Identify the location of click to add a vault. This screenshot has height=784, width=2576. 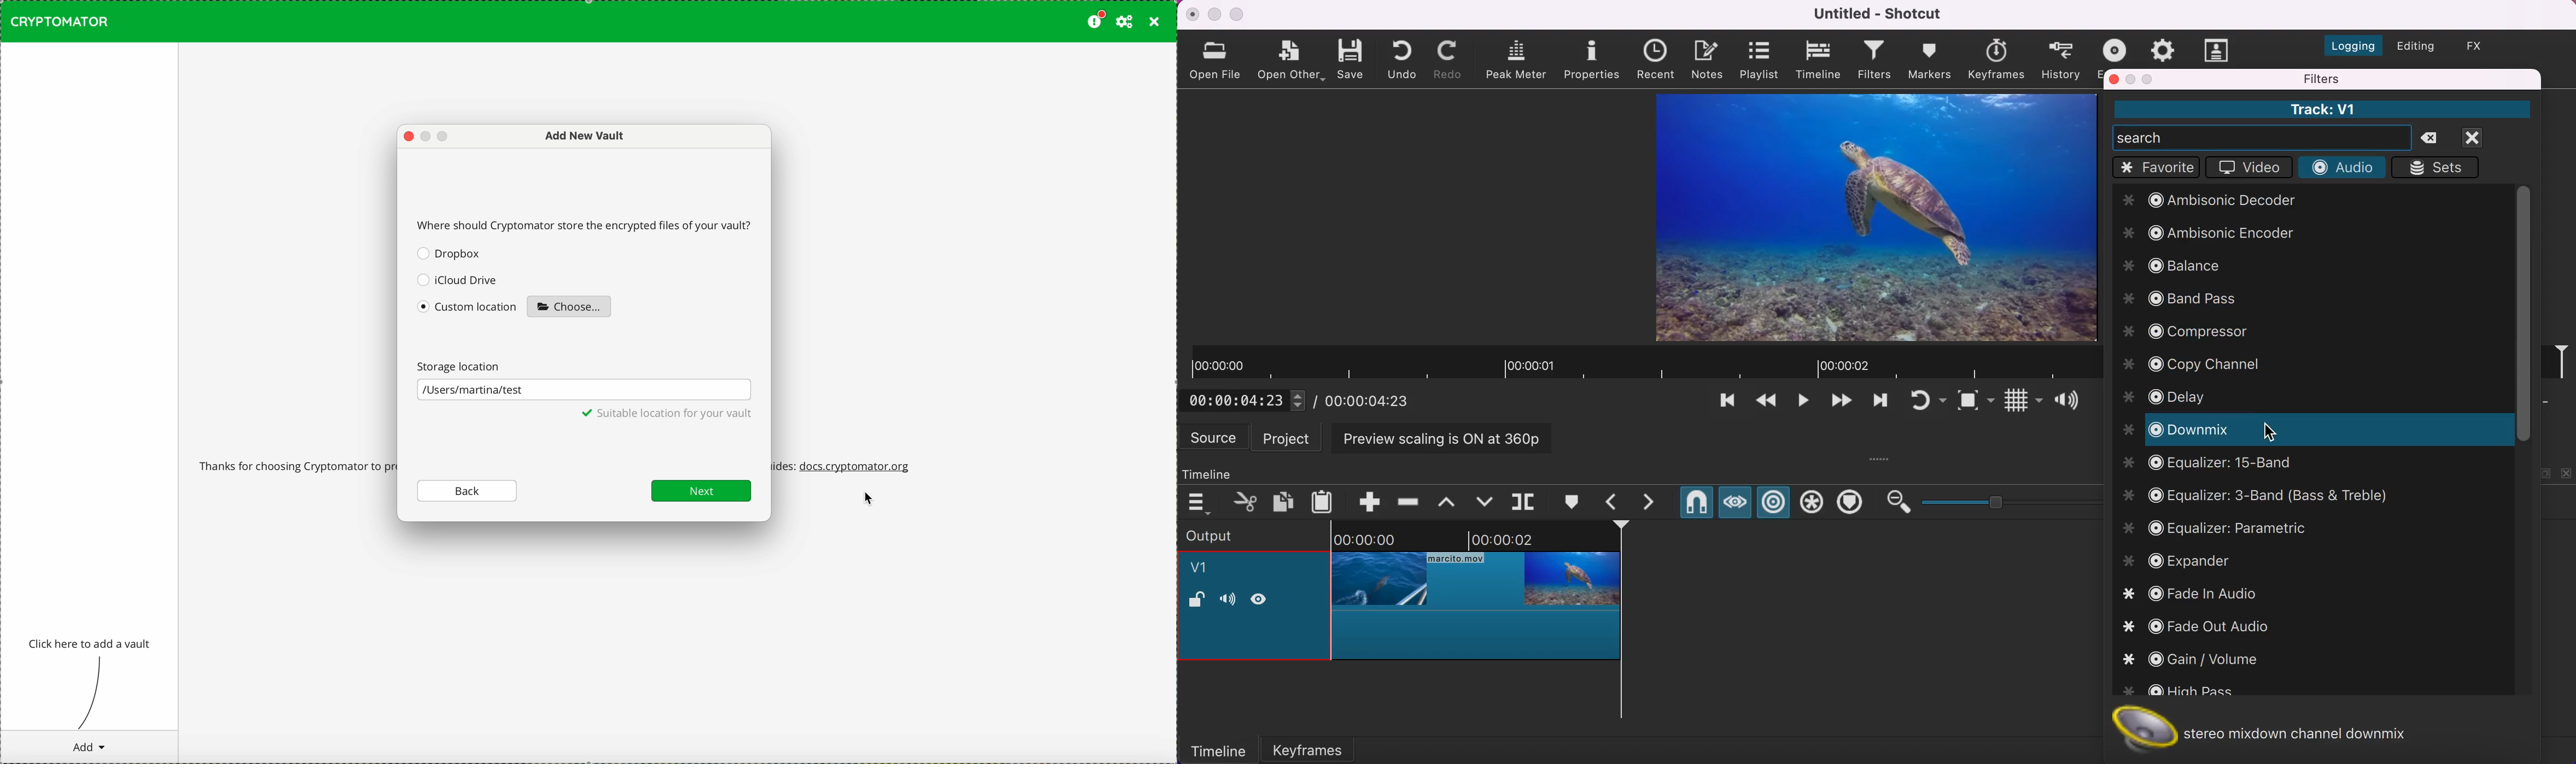
(91, 644).